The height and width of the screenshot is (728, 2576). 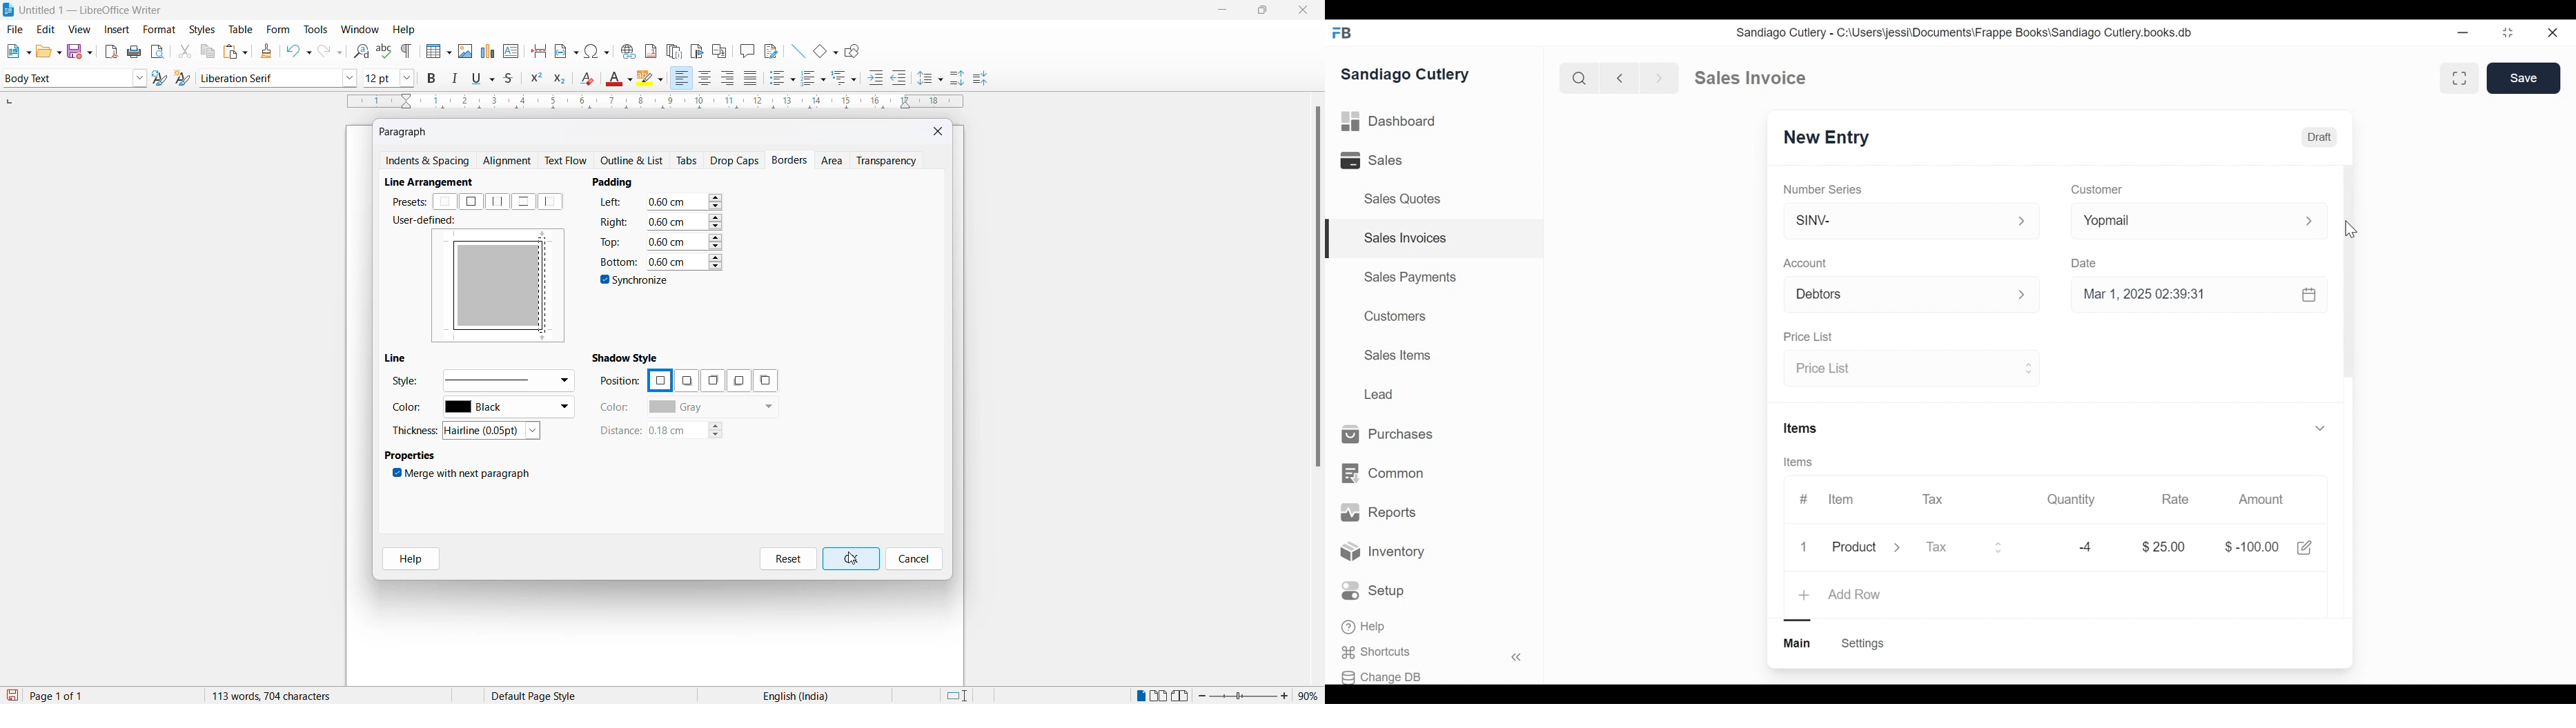 What do you see at coordinates (507, 380) in the screenshot?
I see `line options` at bounding box center [507, 380].